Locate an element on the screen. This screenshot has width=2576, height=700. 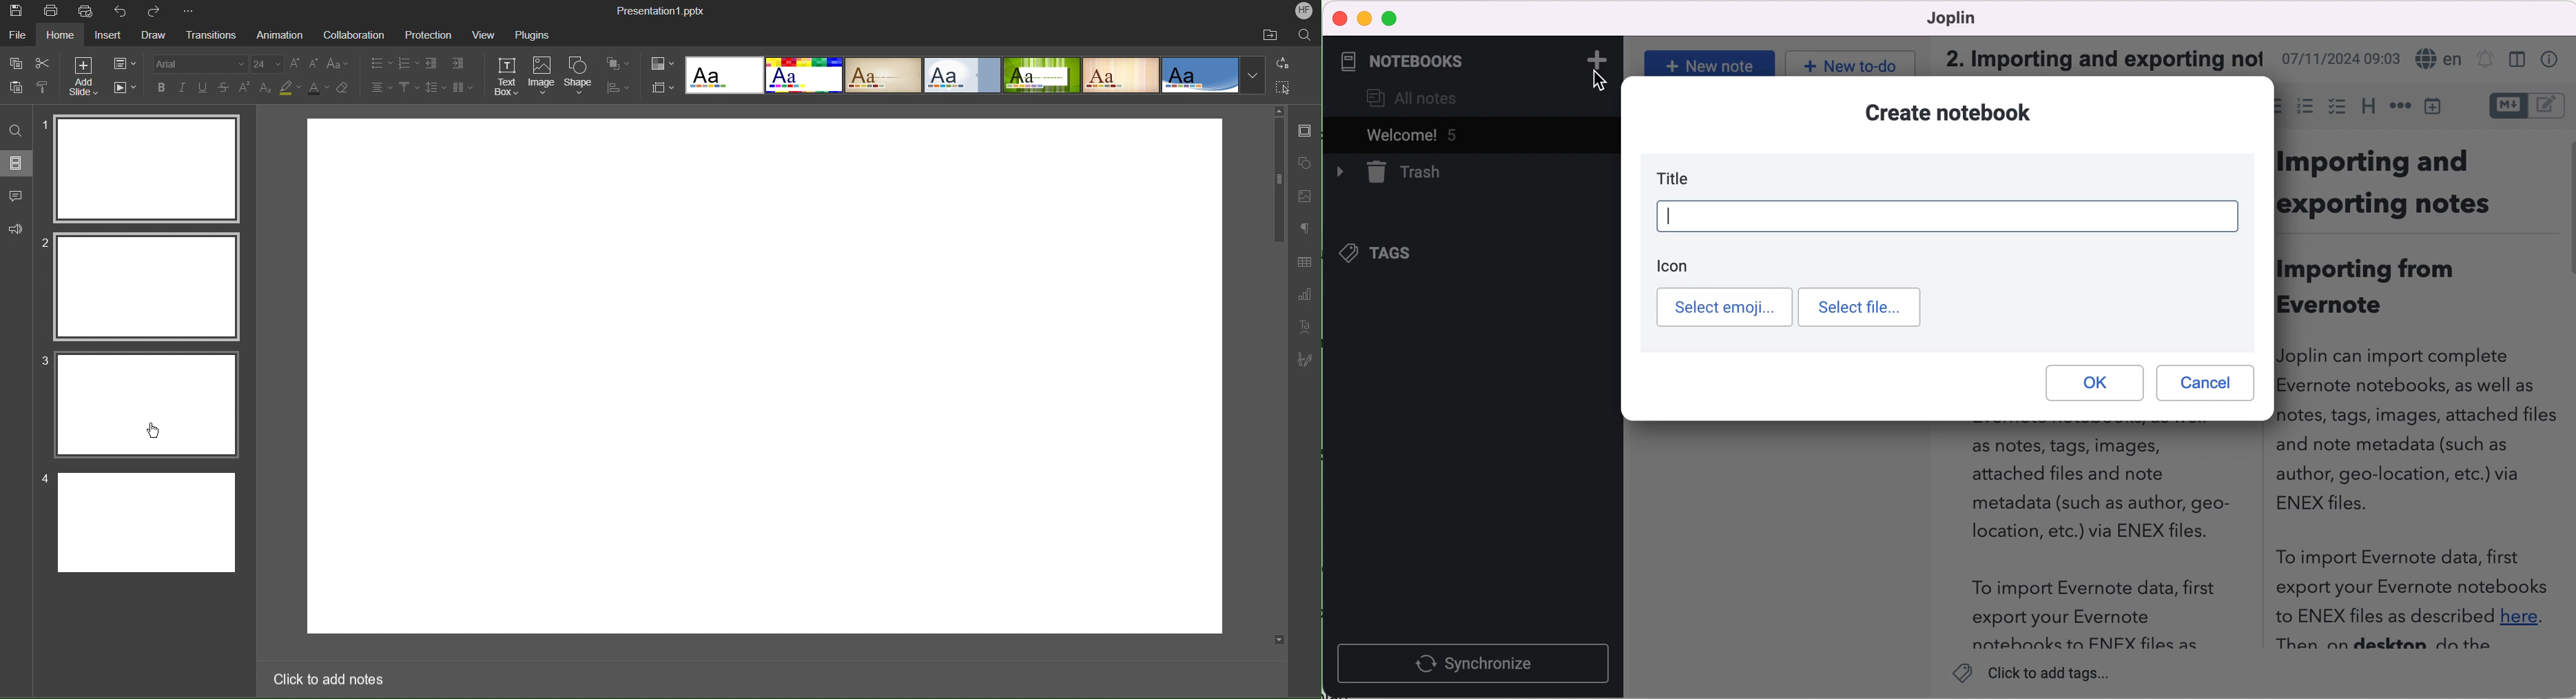
tags is located at coordinates (1386, 255).